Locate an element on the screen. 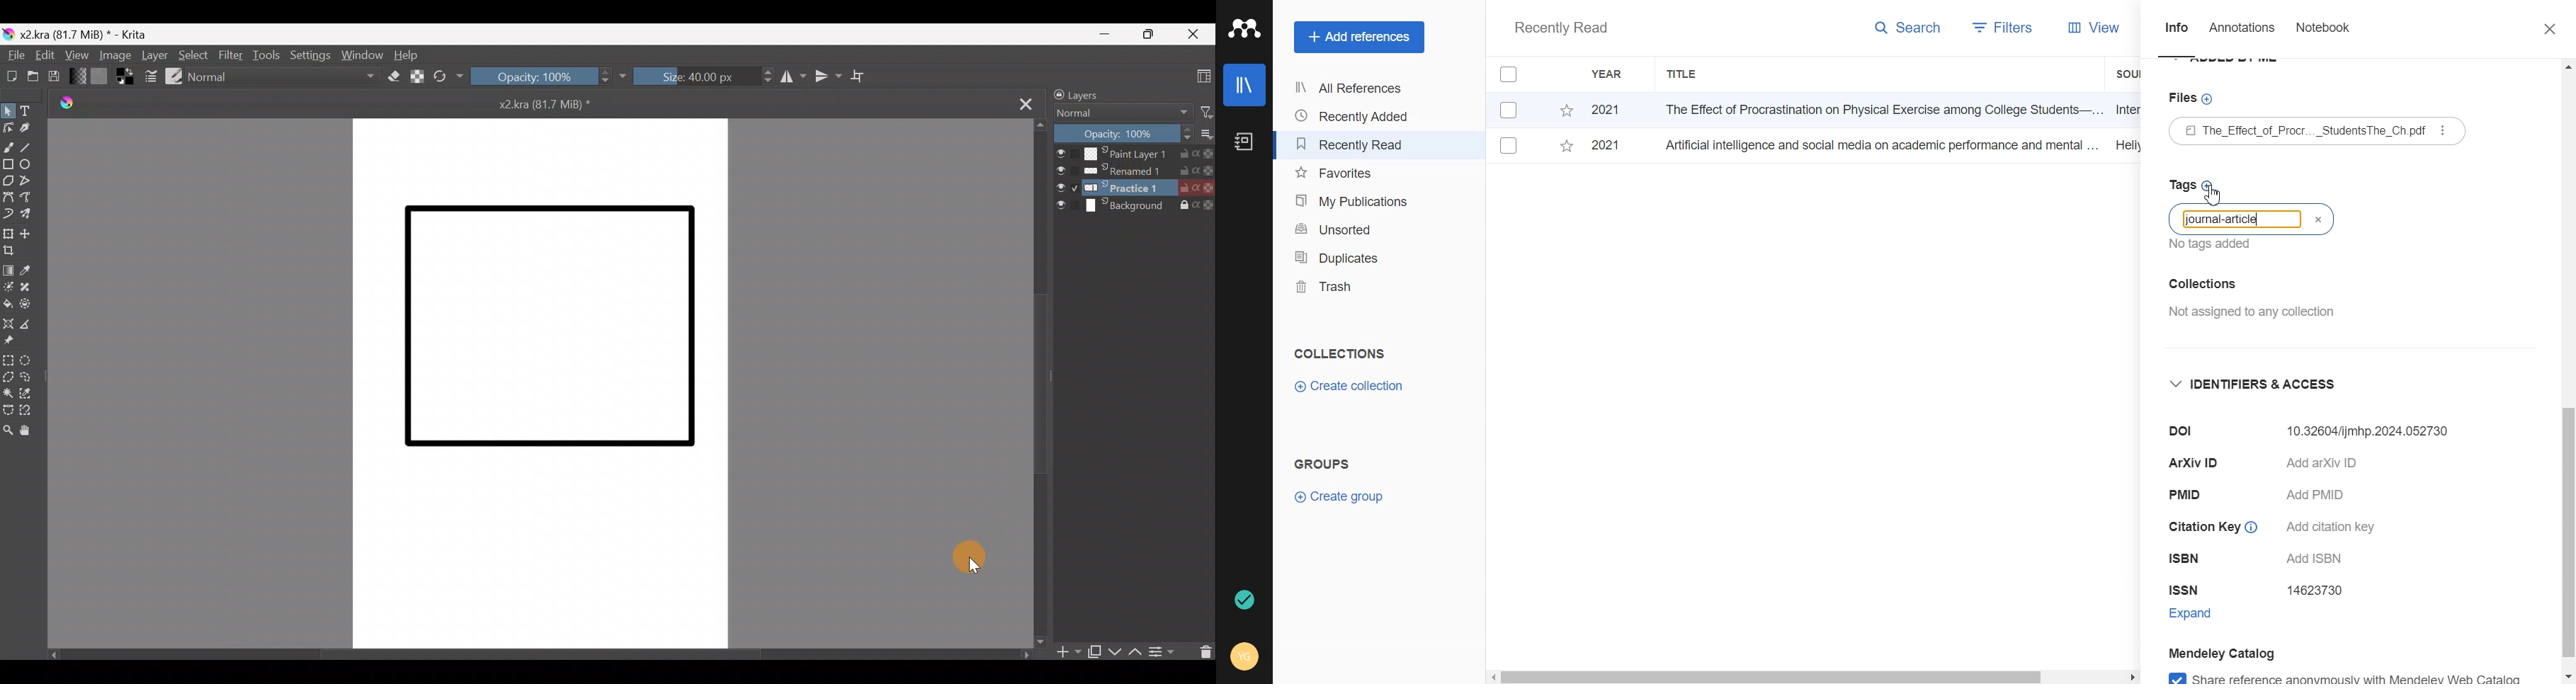 The height and width of the screenshot is (700, 2576). Checkbox is located at coordinates (1513, 74).